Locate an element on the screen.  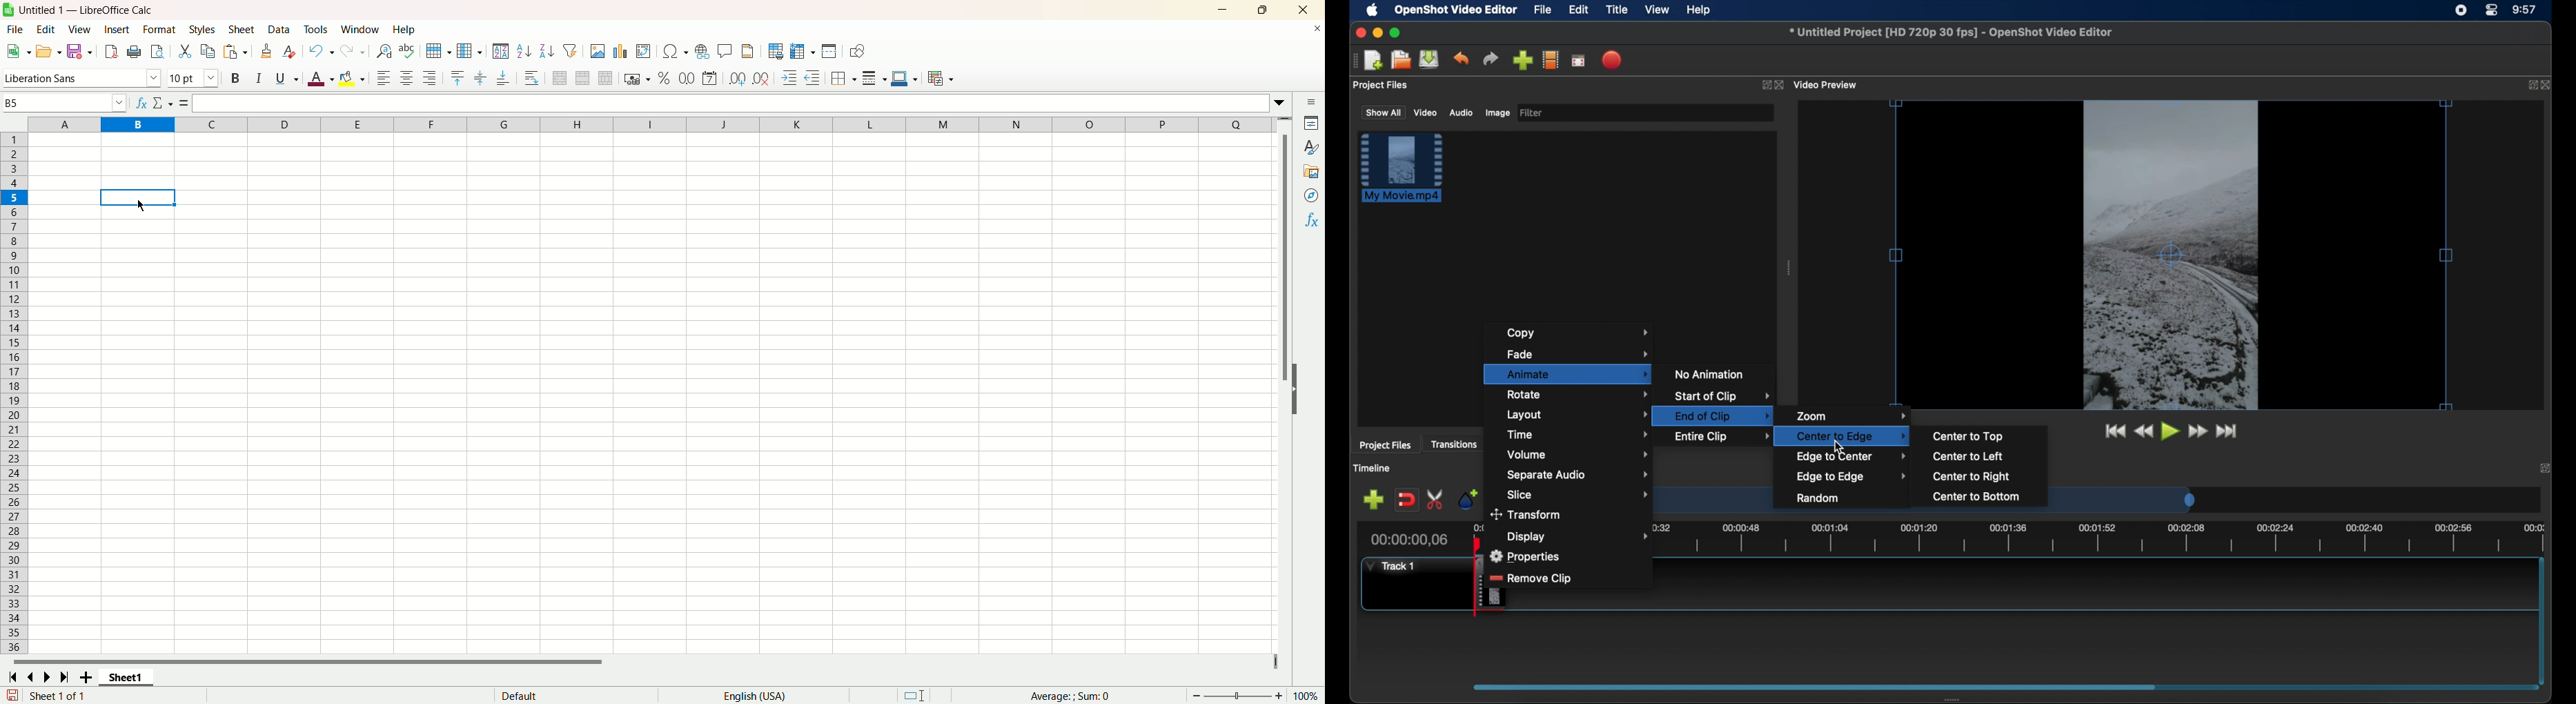
sort is located at coordinates (500, 51).